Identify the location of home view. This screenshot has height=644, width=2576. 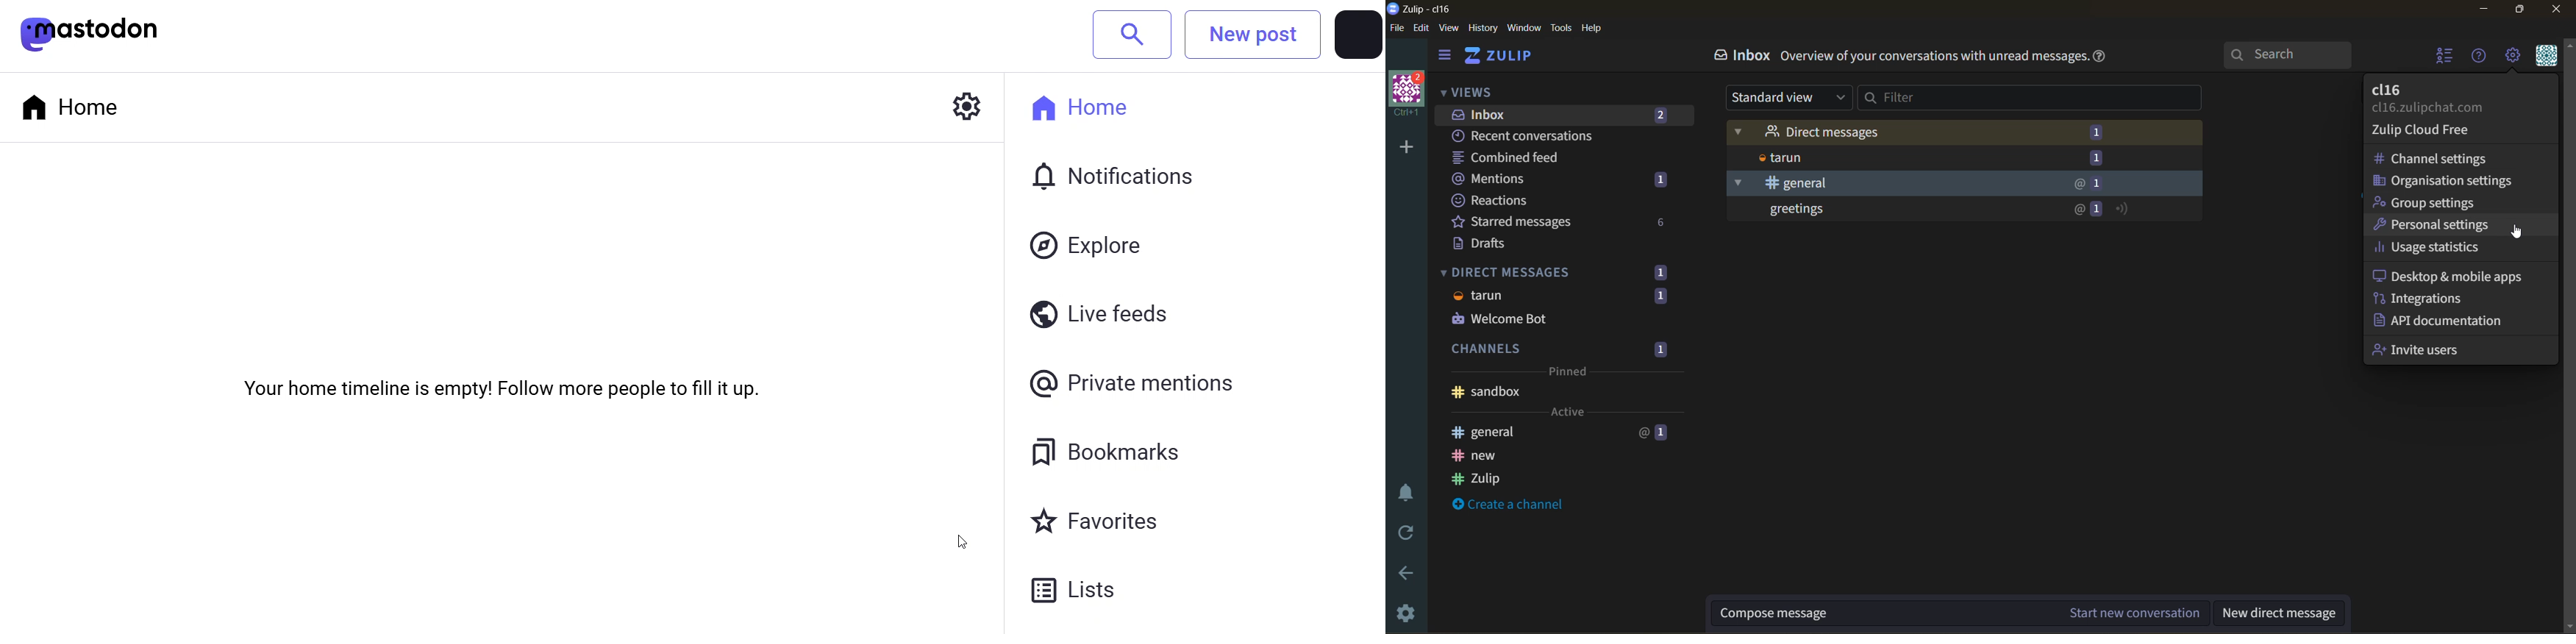
(1503, 58).